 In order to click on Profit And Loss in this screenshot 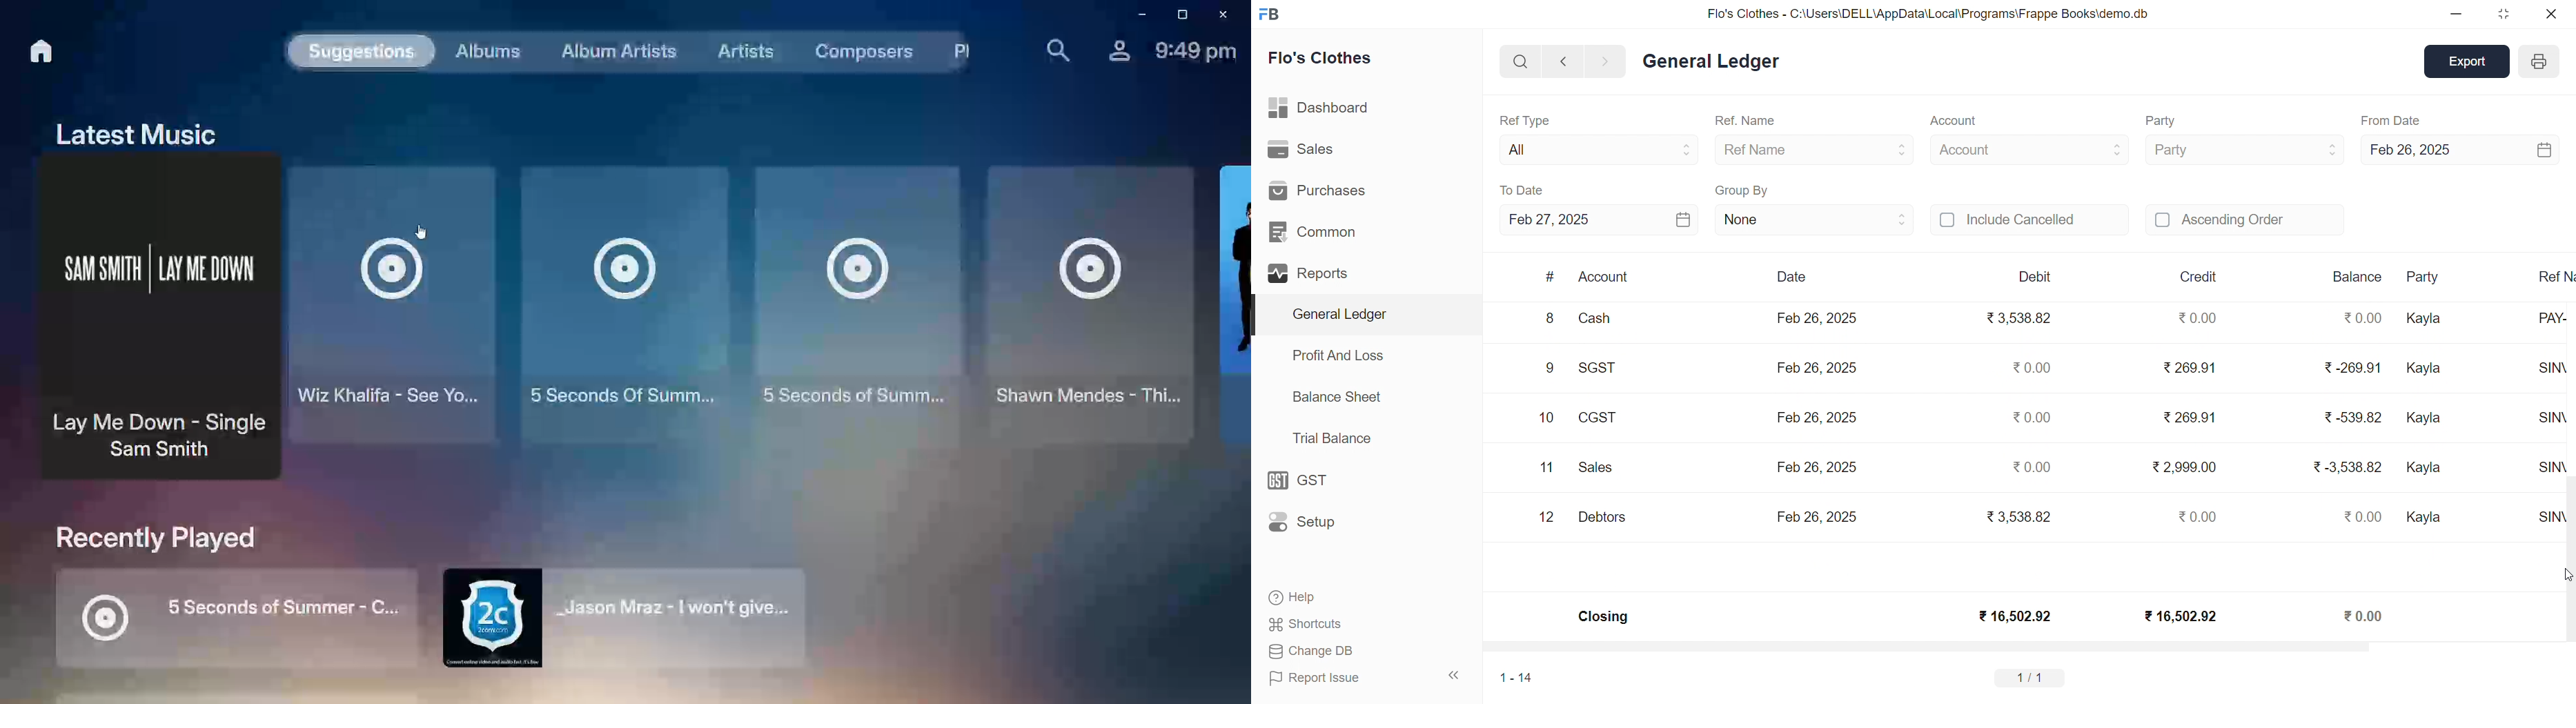, I will do `click(1337, 355)`.